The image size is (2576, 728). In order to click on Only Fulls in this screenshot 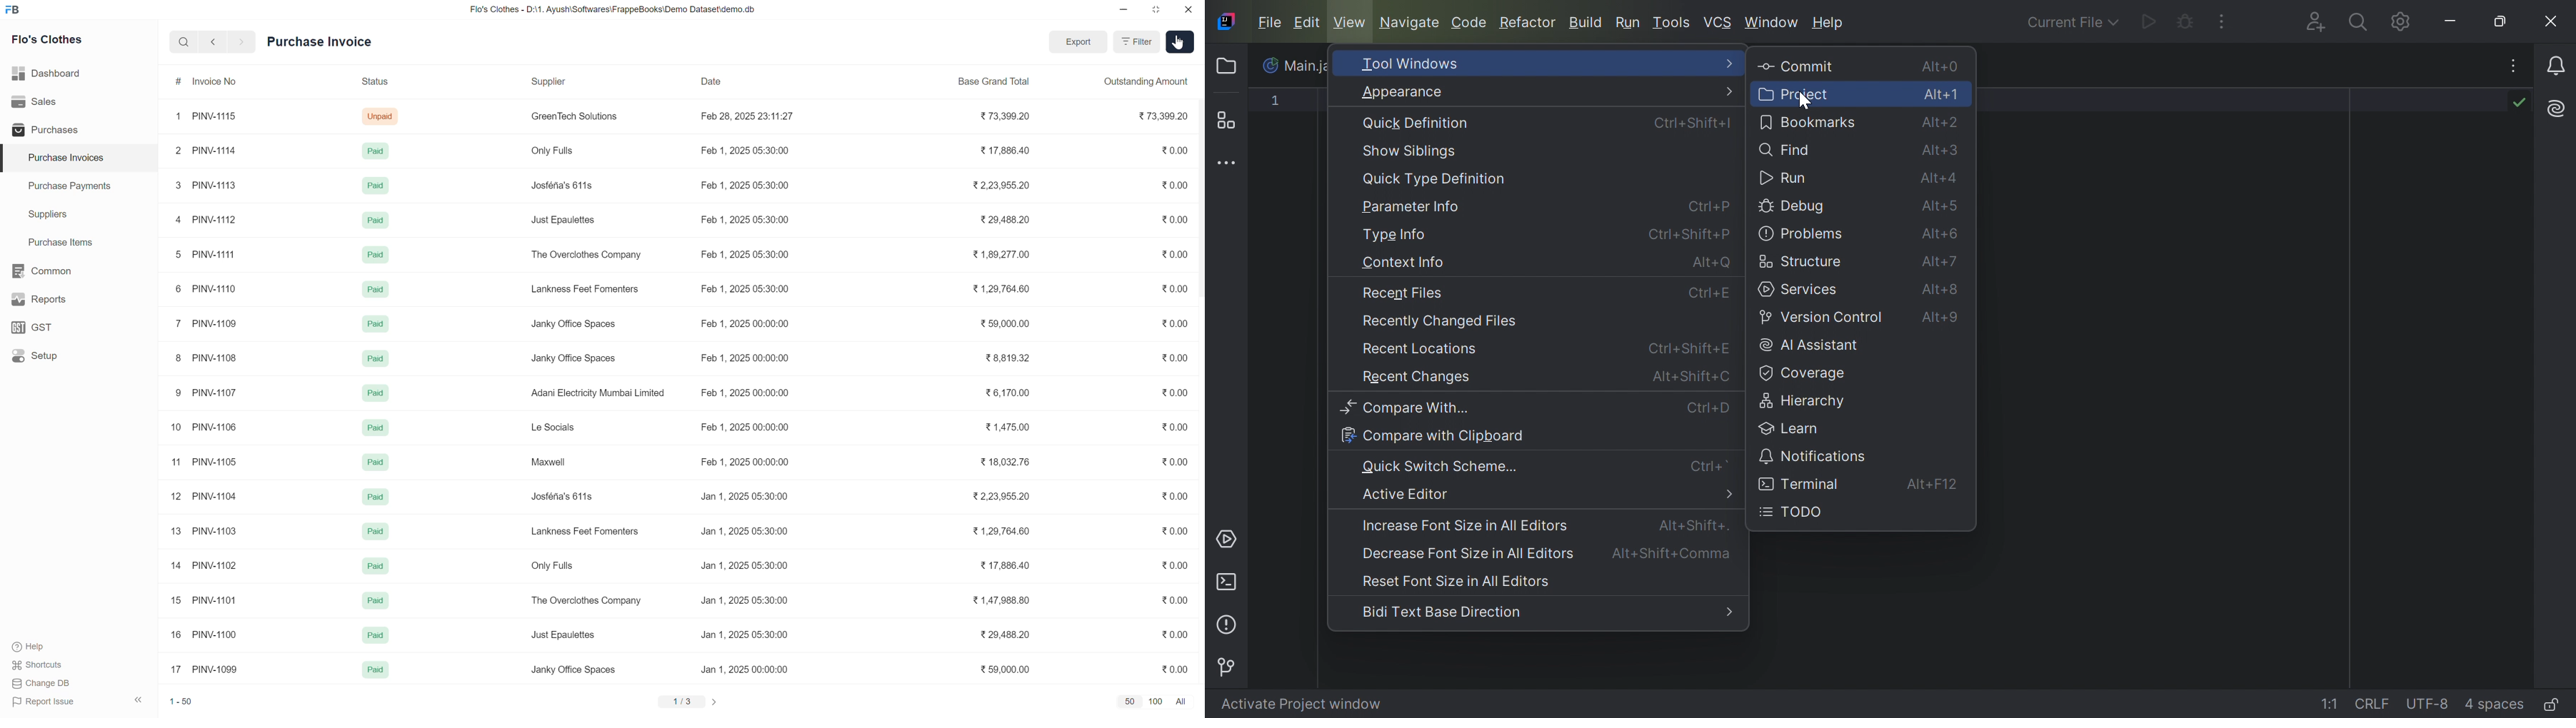, I will do `click(552, 152)`.